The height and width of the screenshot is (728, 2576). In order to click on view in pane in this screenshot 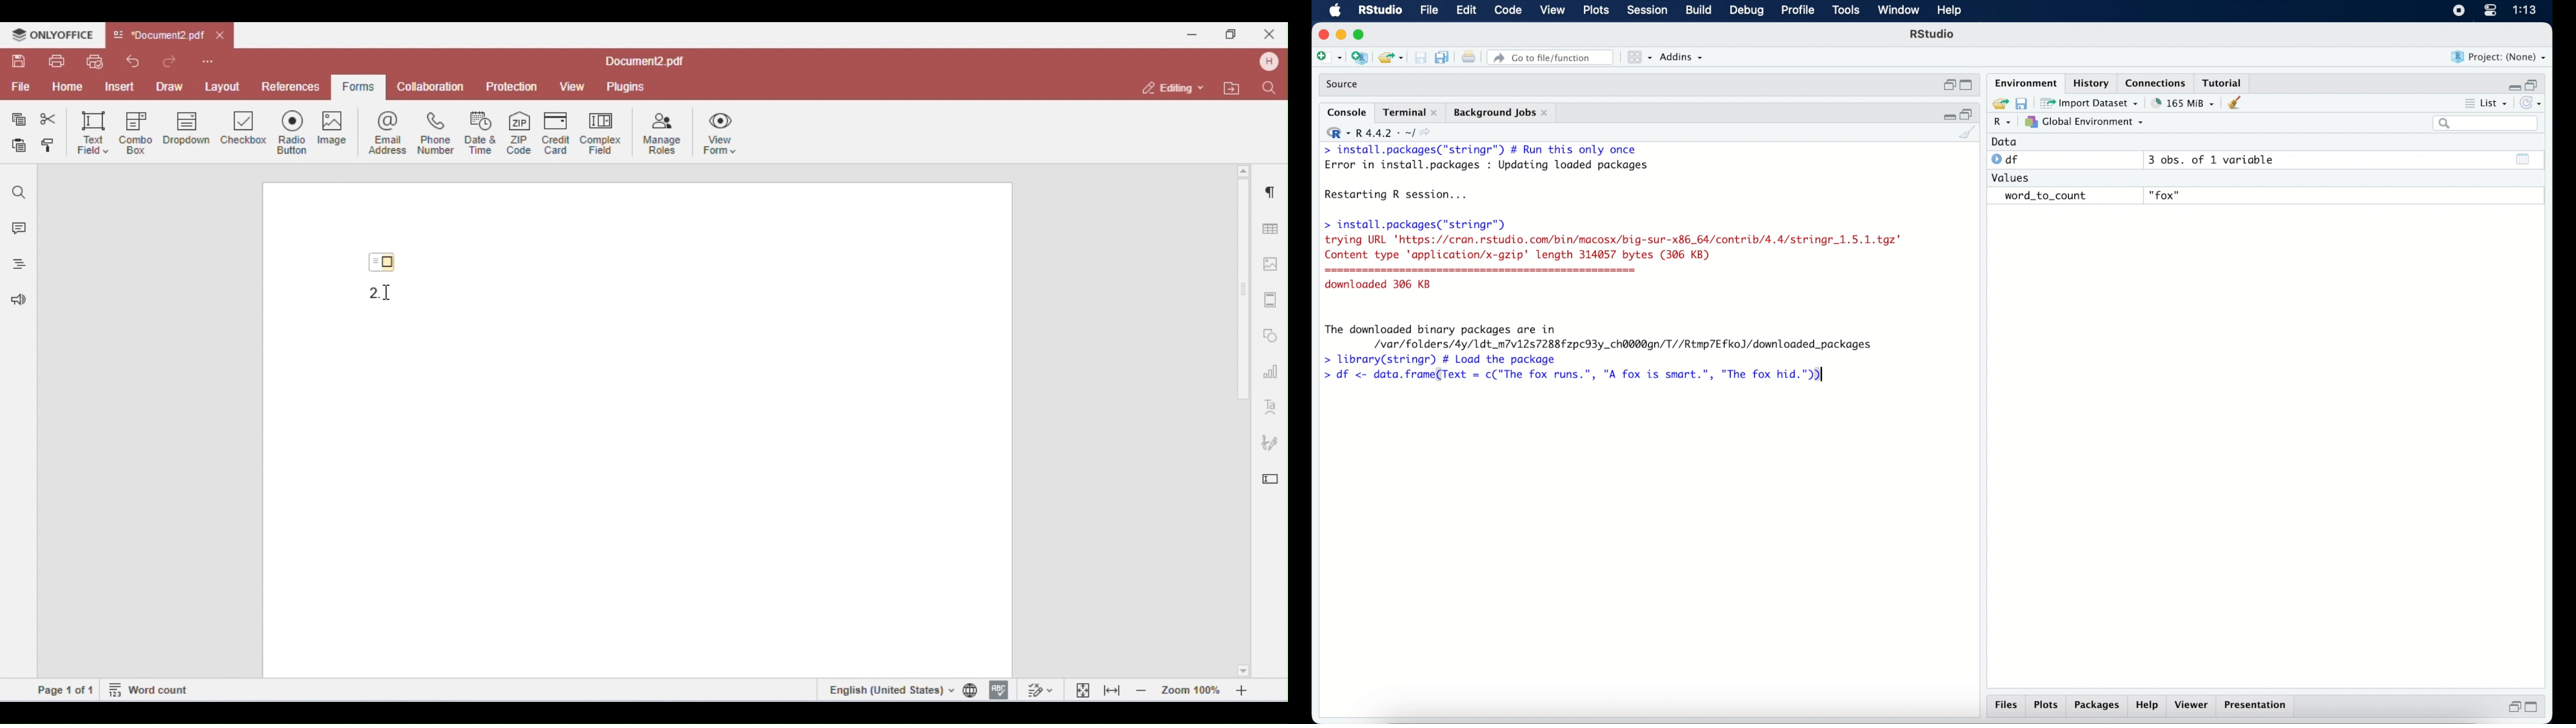, I will do `click(1638, 58)`.